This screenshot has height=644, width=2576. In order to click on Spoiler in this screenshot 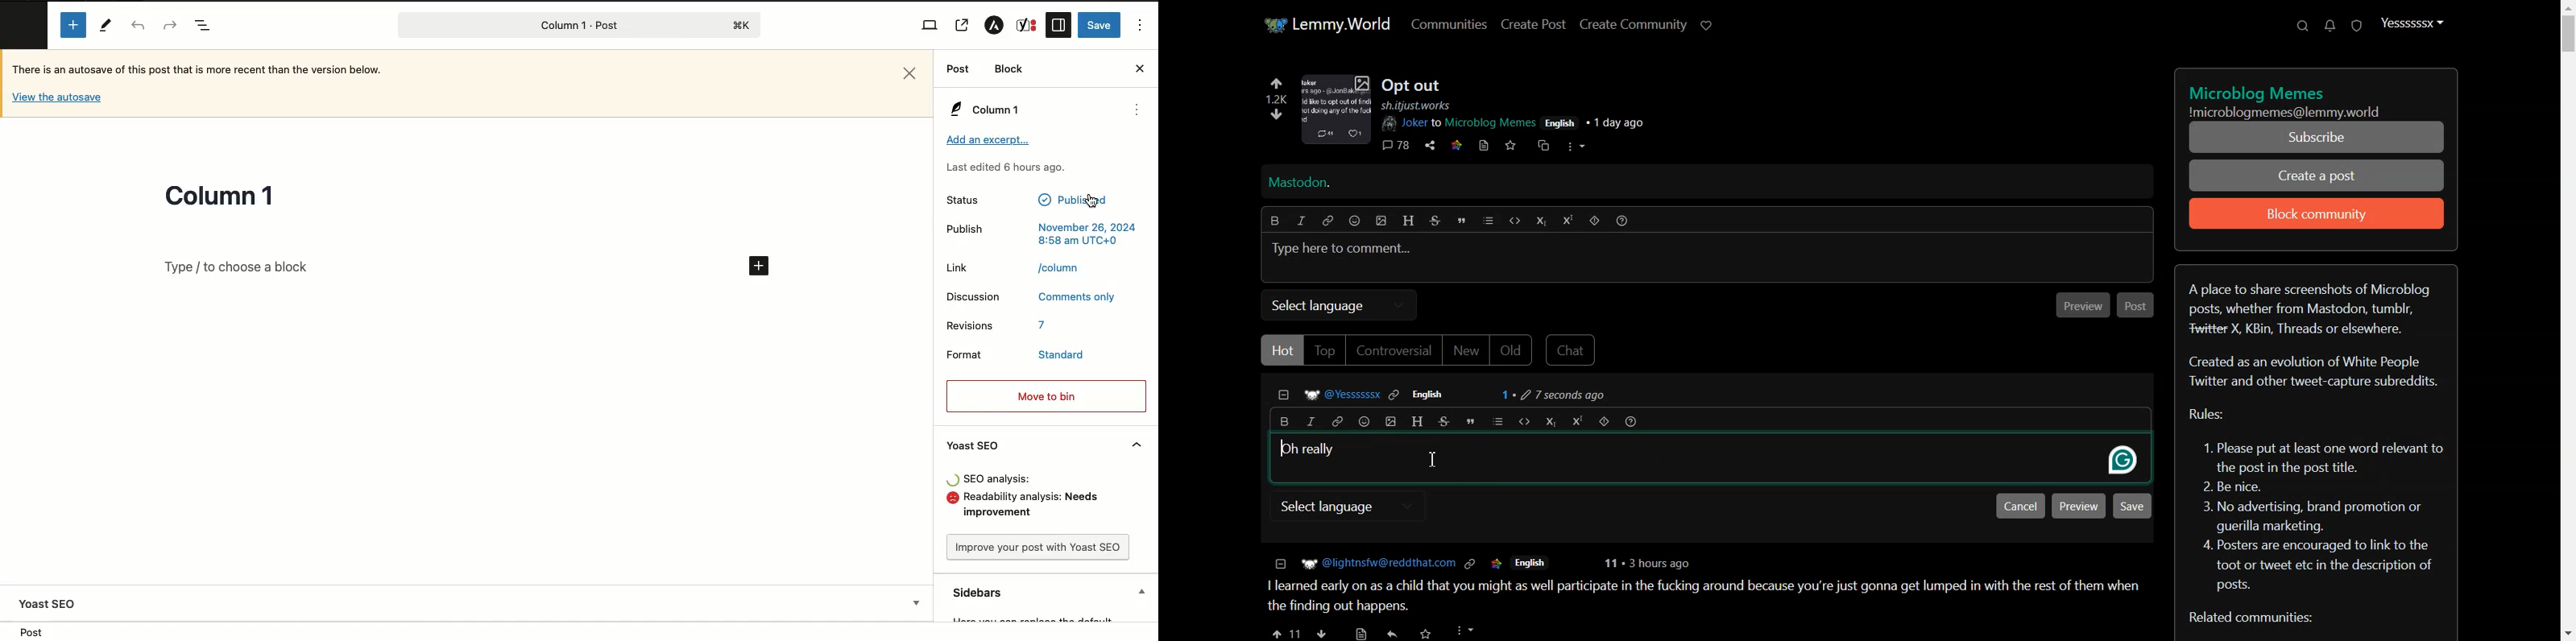, I will do `click(1604, 422)`.